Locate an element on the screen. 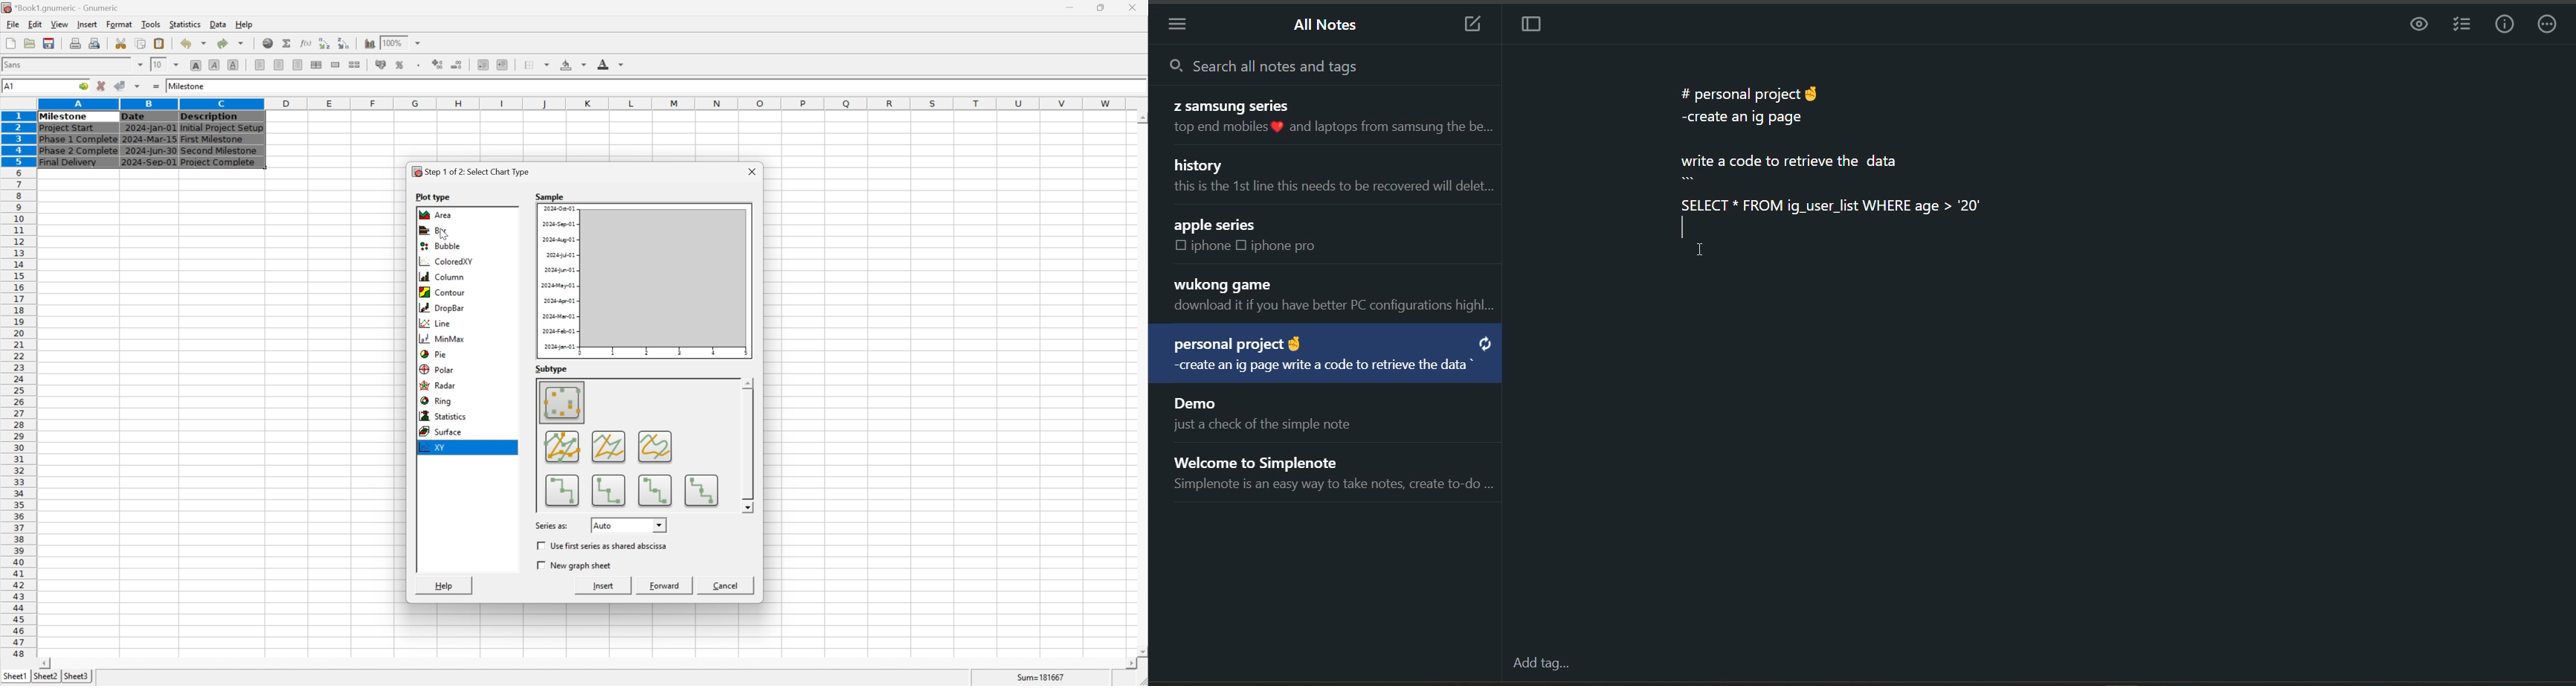 The width and height of the screenshot is (2576, 700). highlight color is located at coordinates (572, 63).